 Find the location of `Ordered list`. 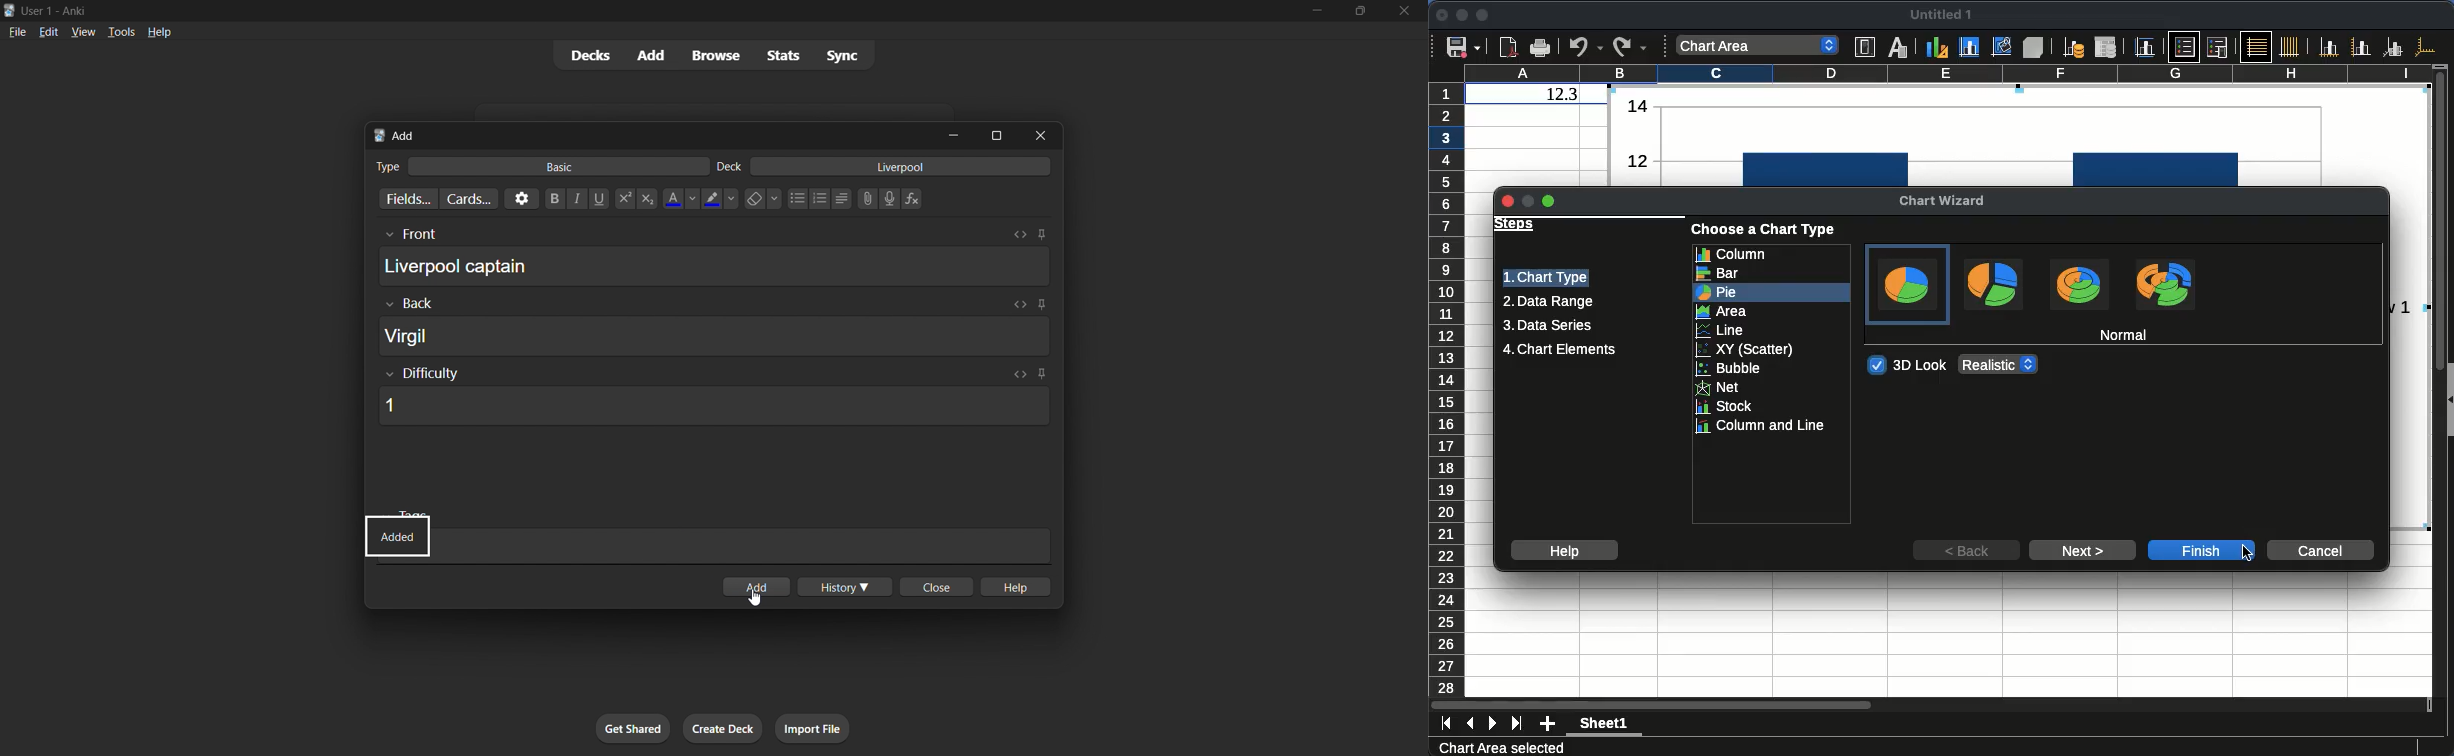

Ordered list is located at coordinates (820, 199).